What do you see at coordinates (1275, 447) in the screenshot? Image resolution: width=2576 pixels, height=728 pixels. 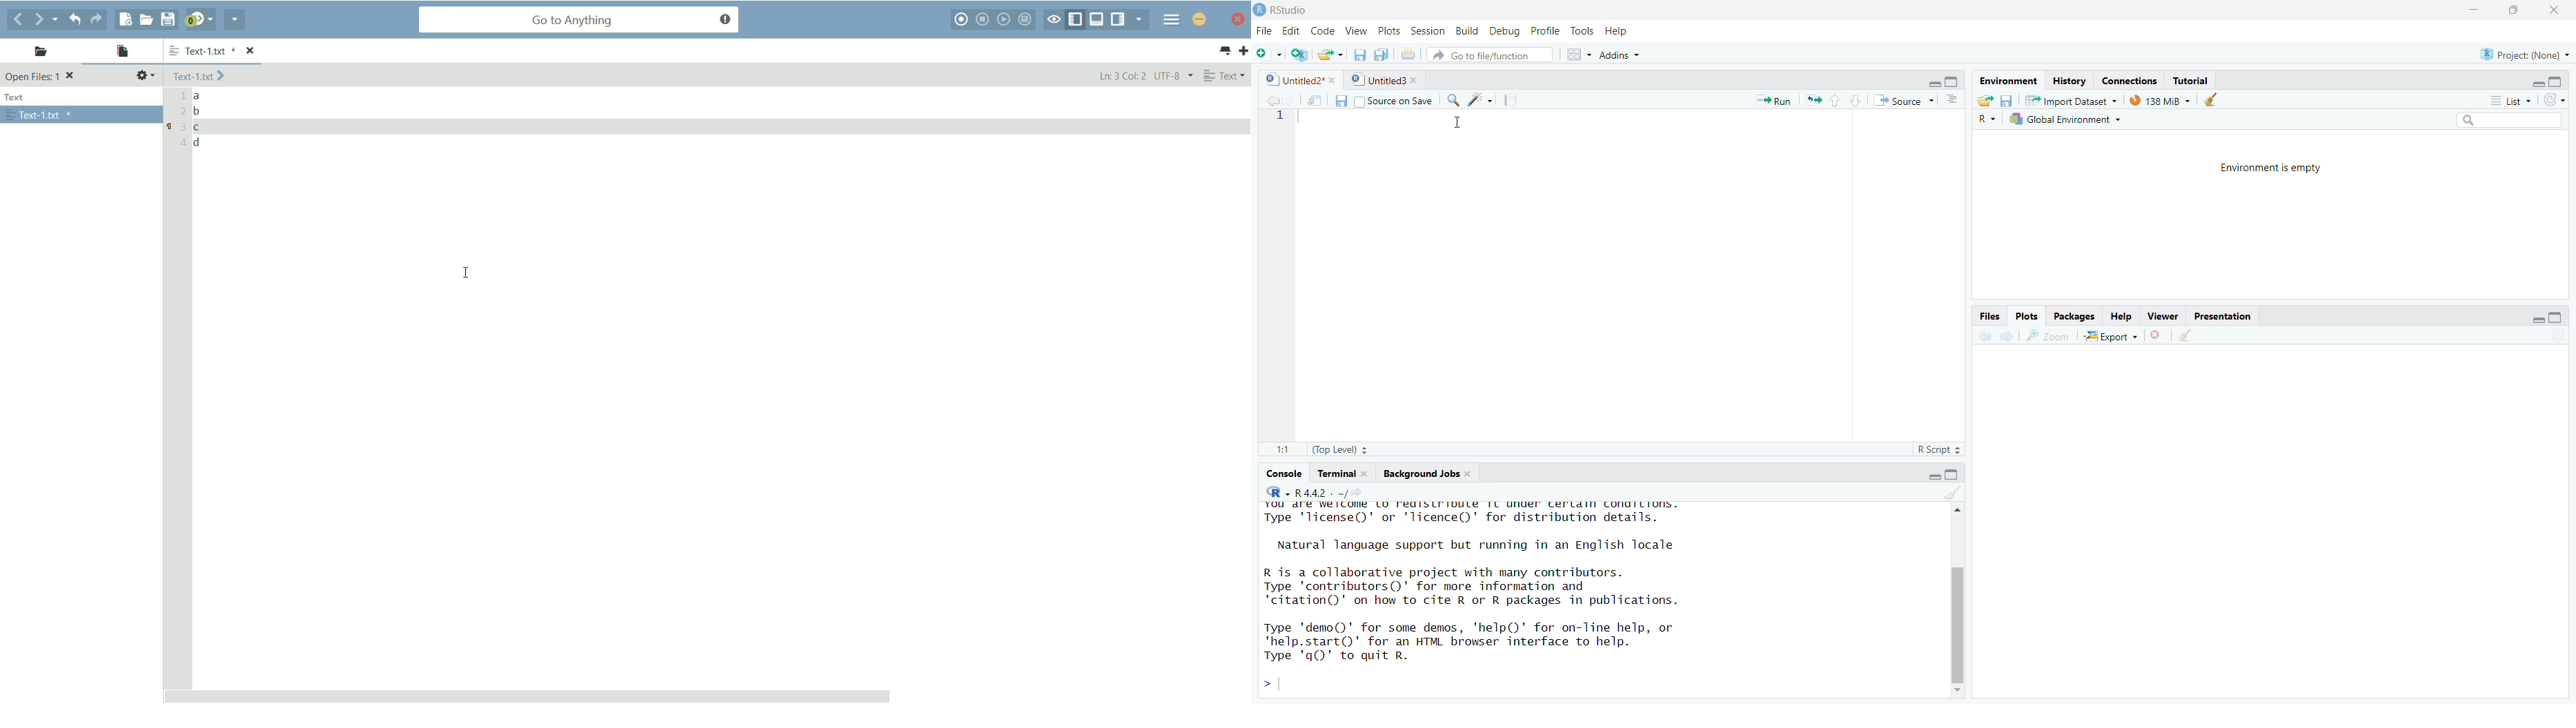 I see `11:11` at bounding box center [1275, 447].